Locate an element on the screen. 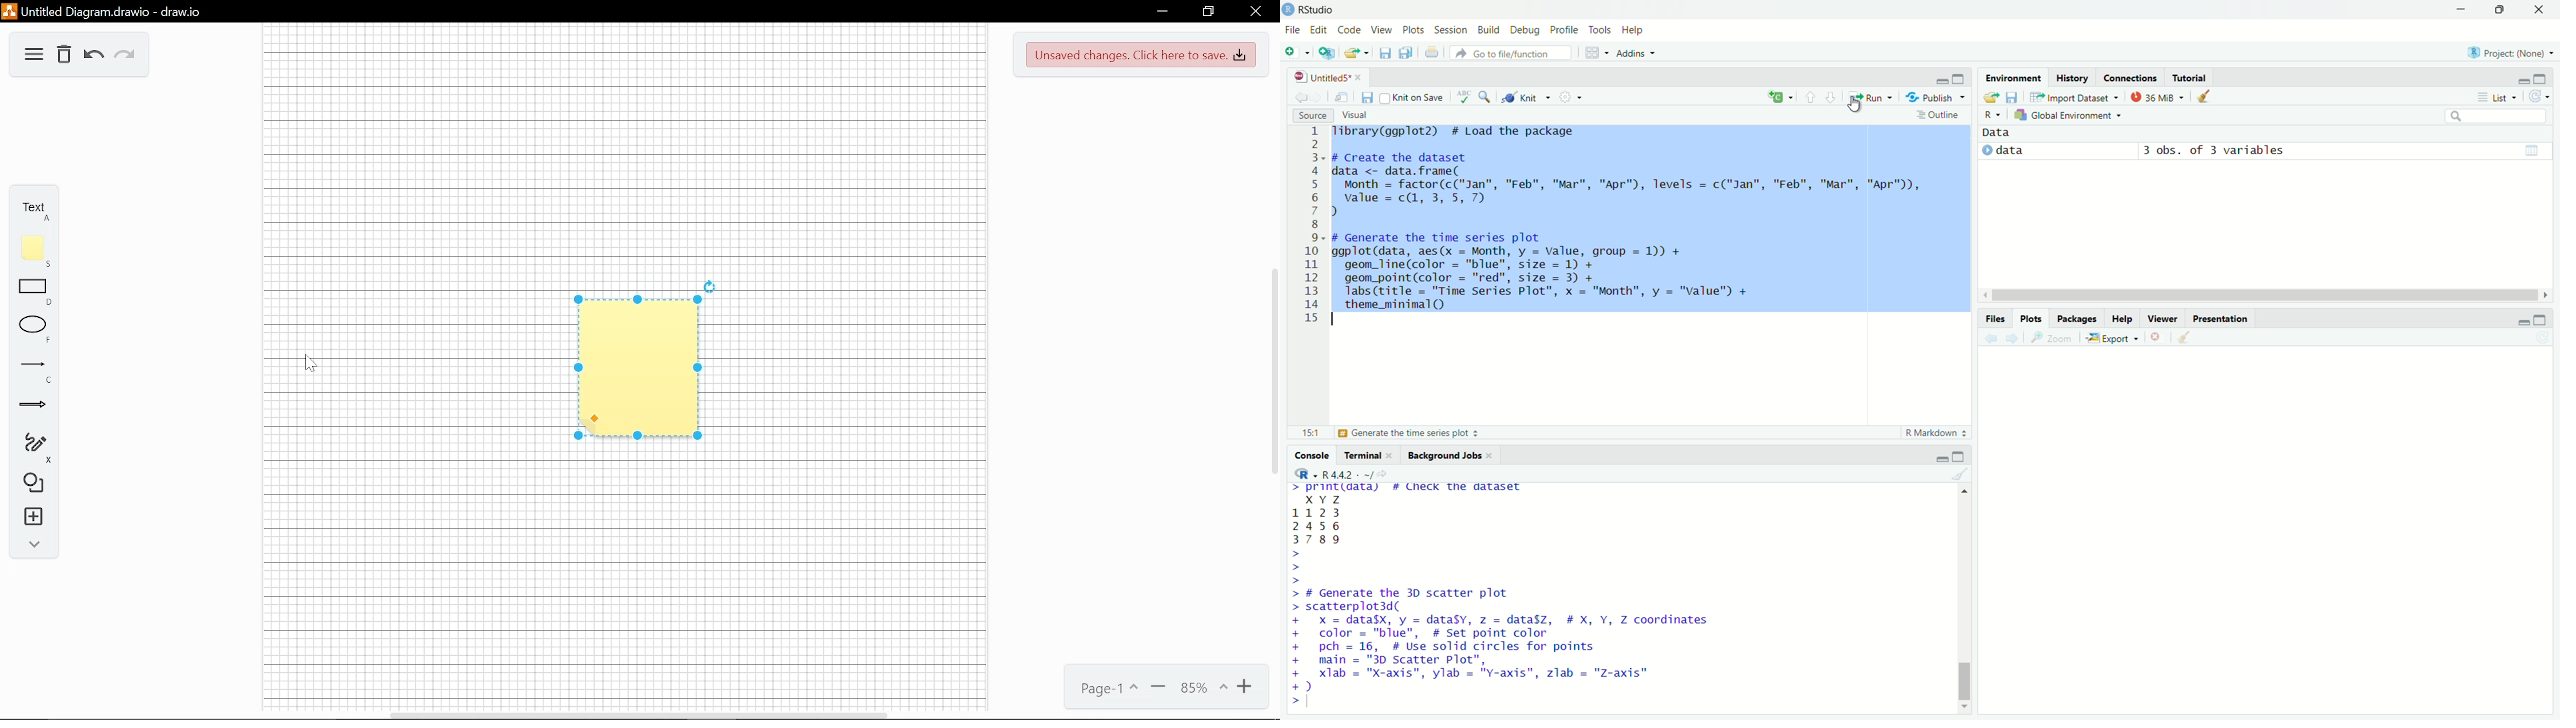 Image resolution: width=2576 pixels, height=728 pixels. new file is located at coordinates (1297, 52).